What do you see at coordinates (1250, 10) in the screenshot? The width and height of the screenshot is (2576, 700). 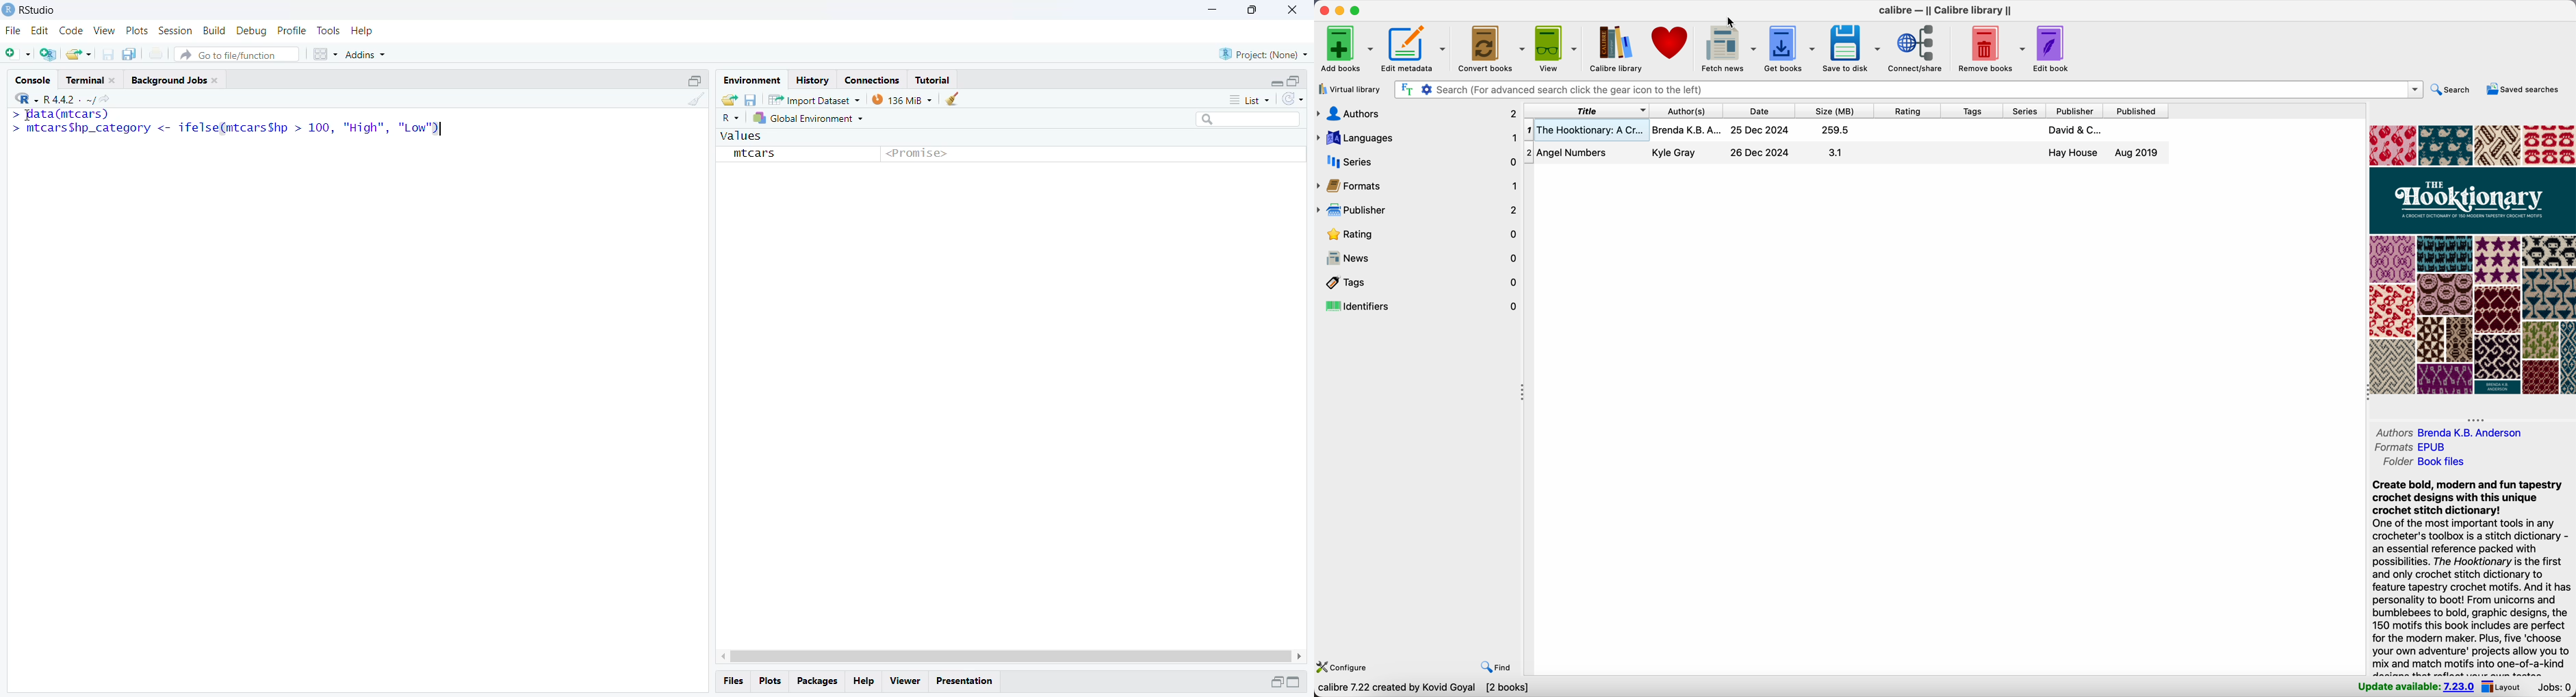 I see `Maximize` at bounding box center [1250, 10].